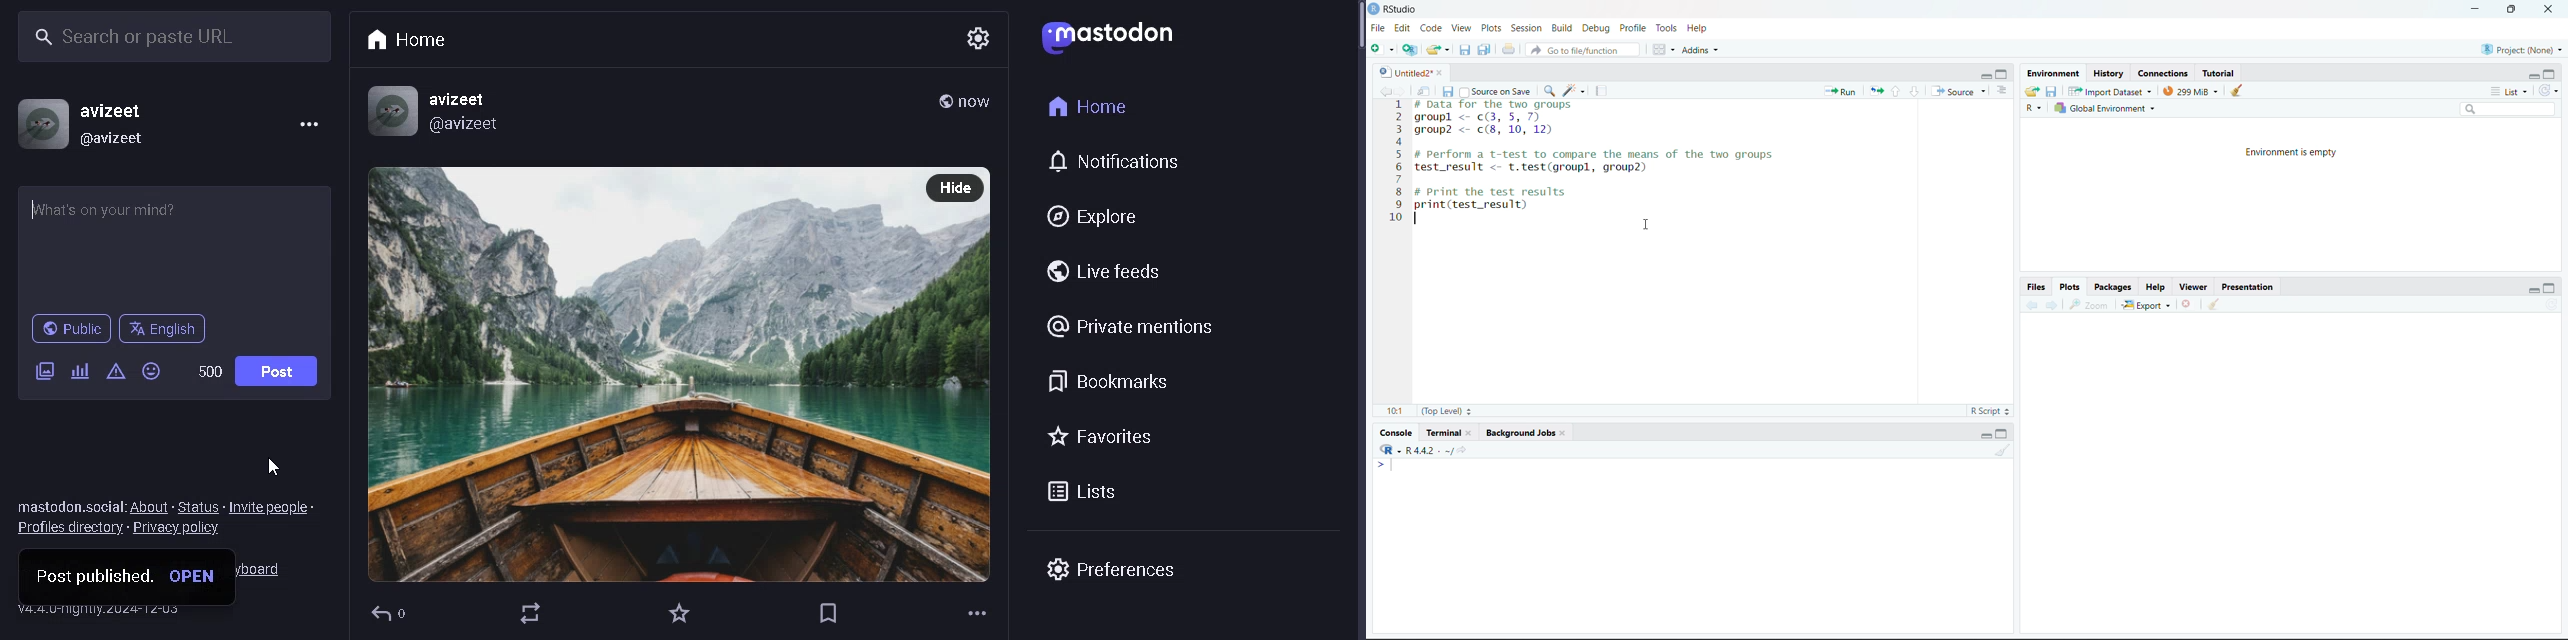 Image resolution: width=2576 pixels, height=644 pixels. Describe the element at coordinates (2001, 434) in the screenshot. I see `maximize` at that location.